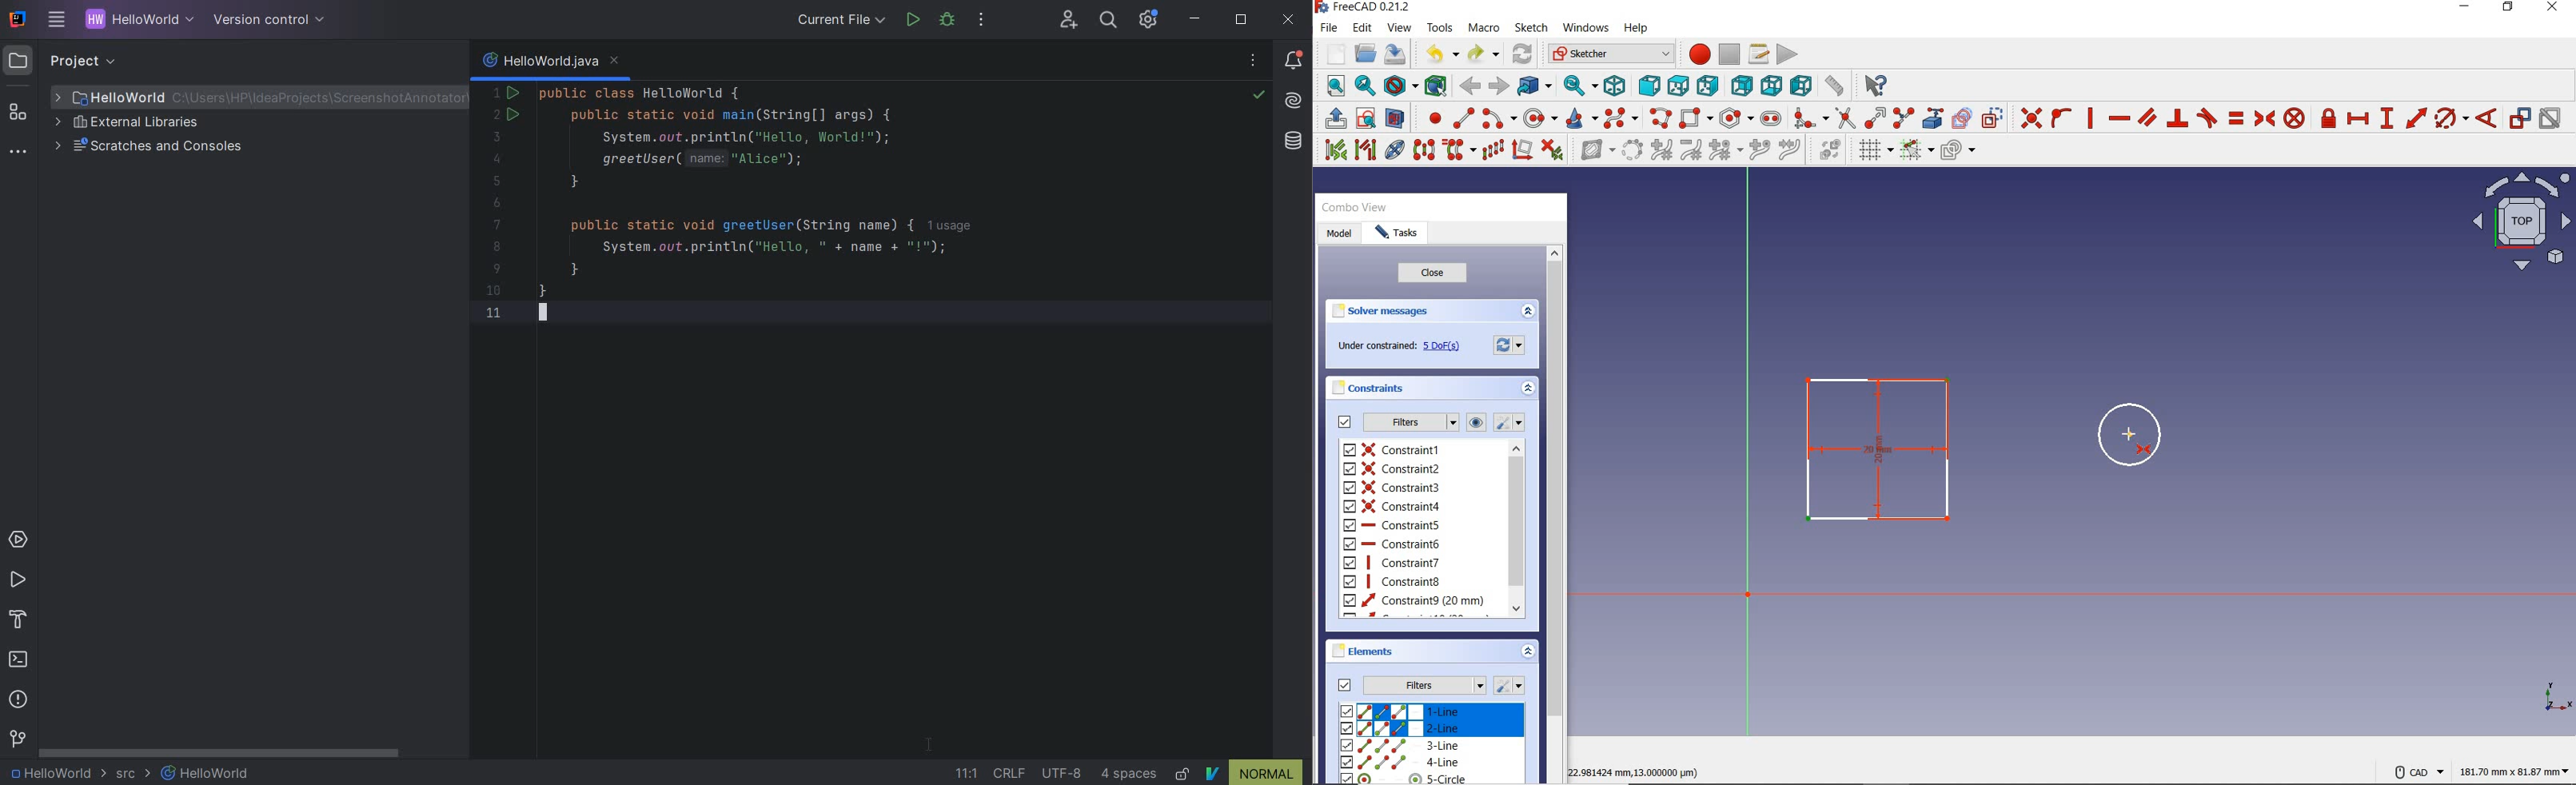 The width and height of the screenshot is (2576, 812). Describe the element at coordinates (1364, 8) in the screenshot. I see `FreeCAD 0.21.2` at that location.